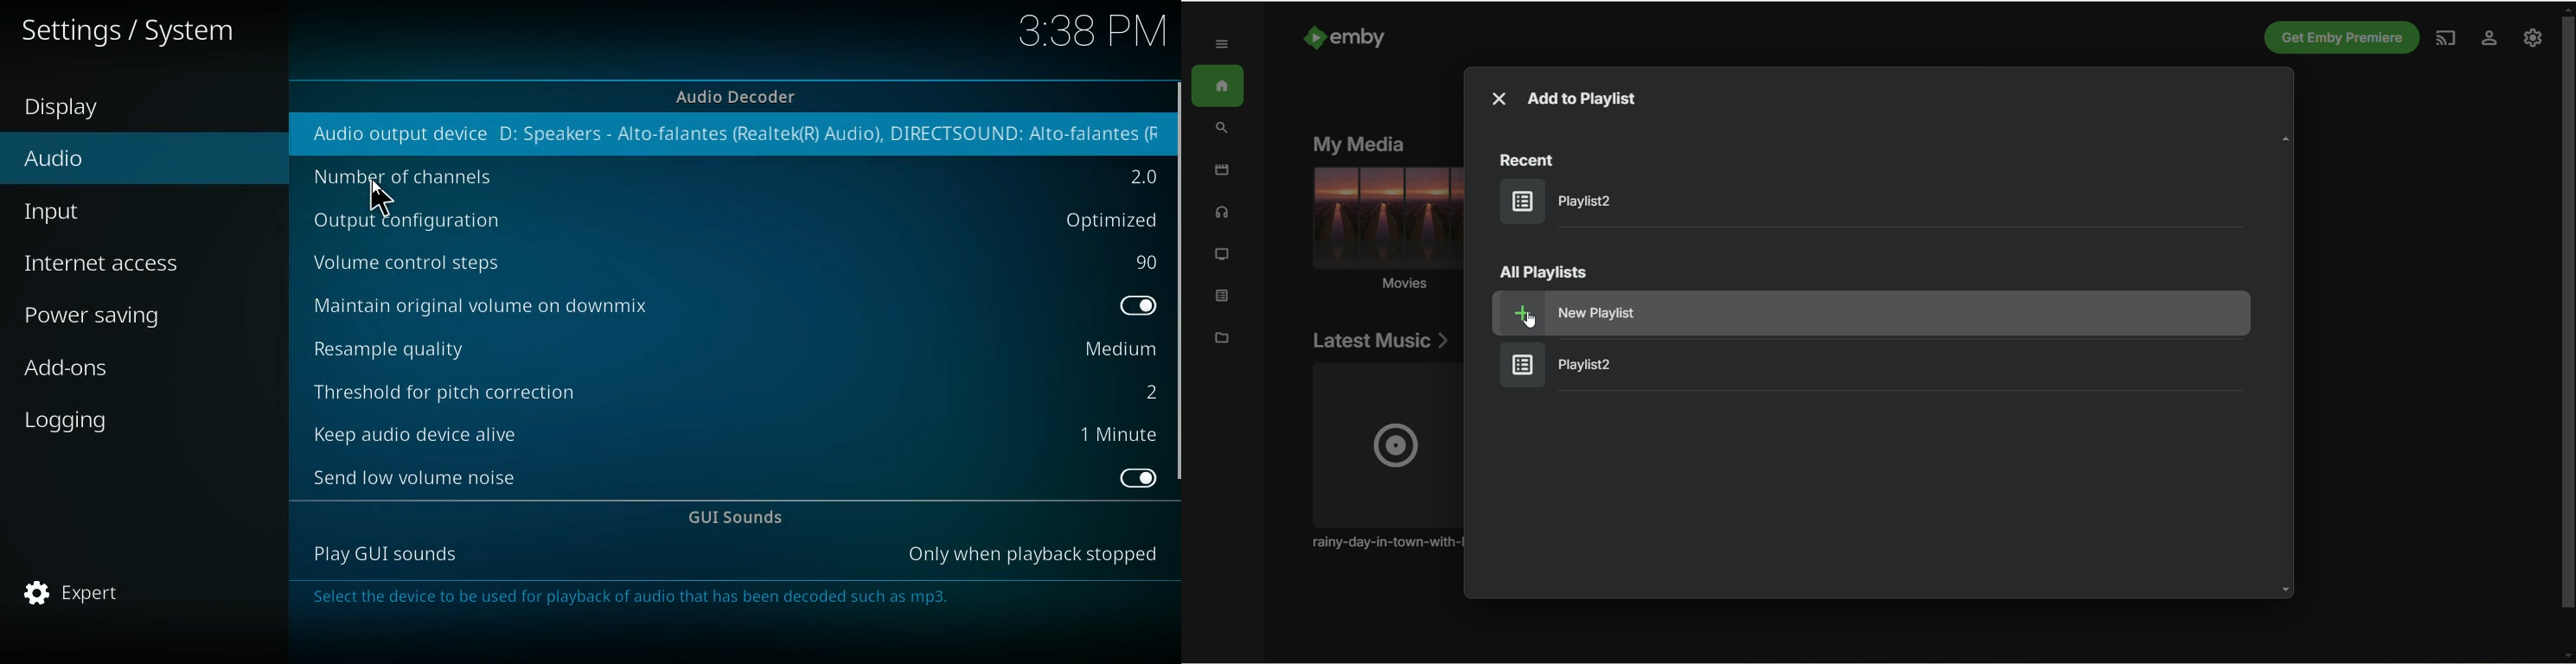  I want to click on resample quality, so click(420, 346).